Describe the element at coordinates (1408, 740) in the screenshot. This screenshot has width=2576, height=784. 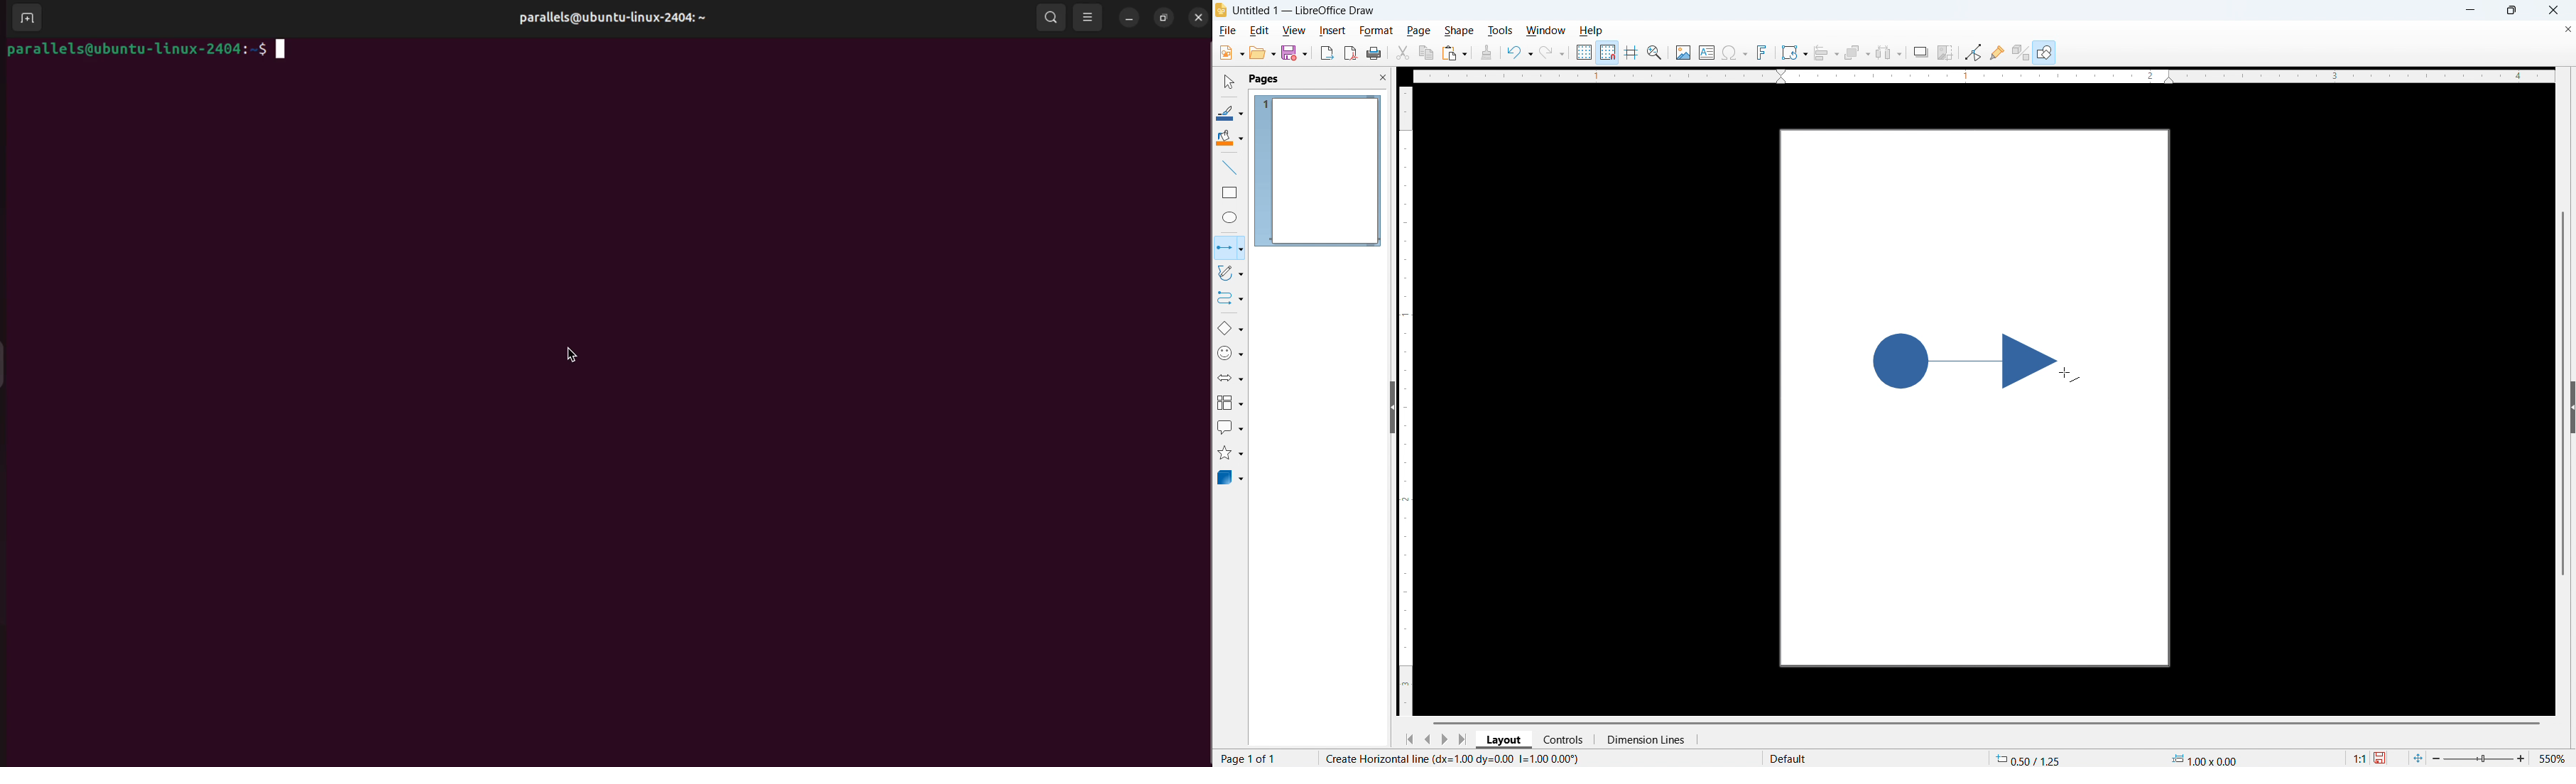
I see `Go to first page ` at that location.